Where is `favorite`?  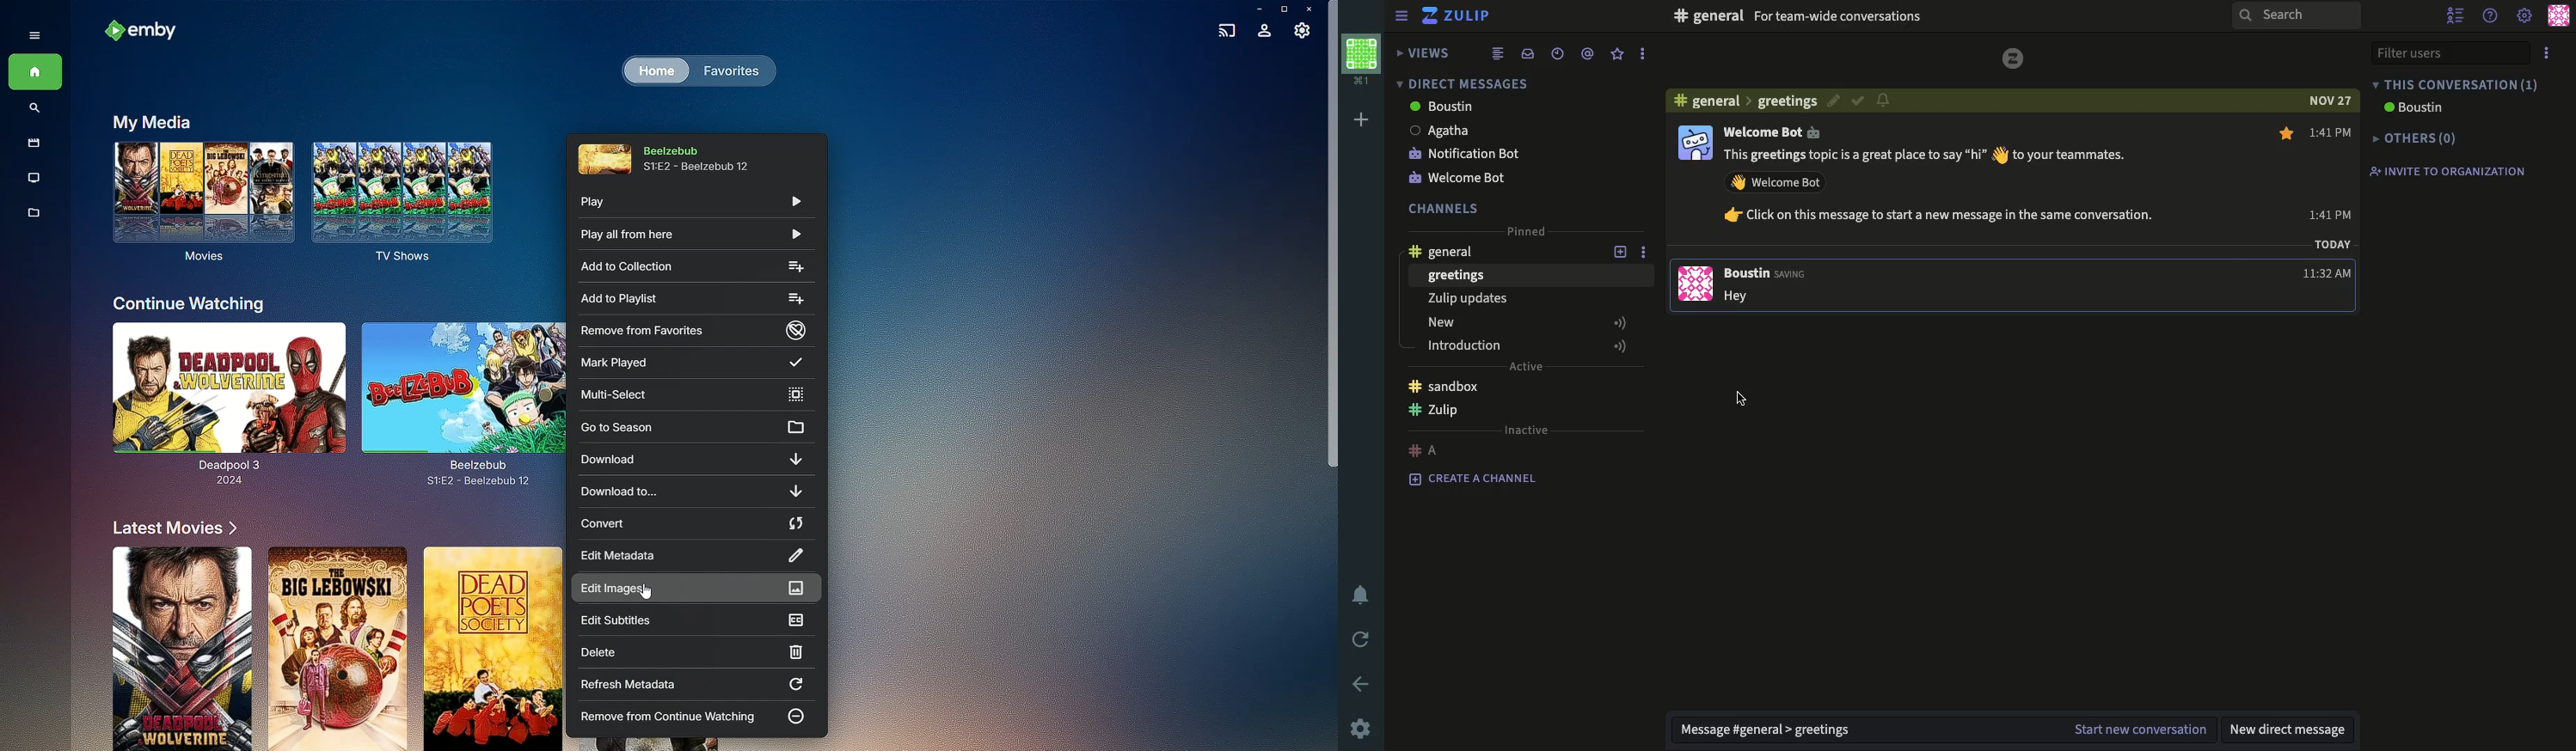 favorite is located at coordinates (2288, 137).